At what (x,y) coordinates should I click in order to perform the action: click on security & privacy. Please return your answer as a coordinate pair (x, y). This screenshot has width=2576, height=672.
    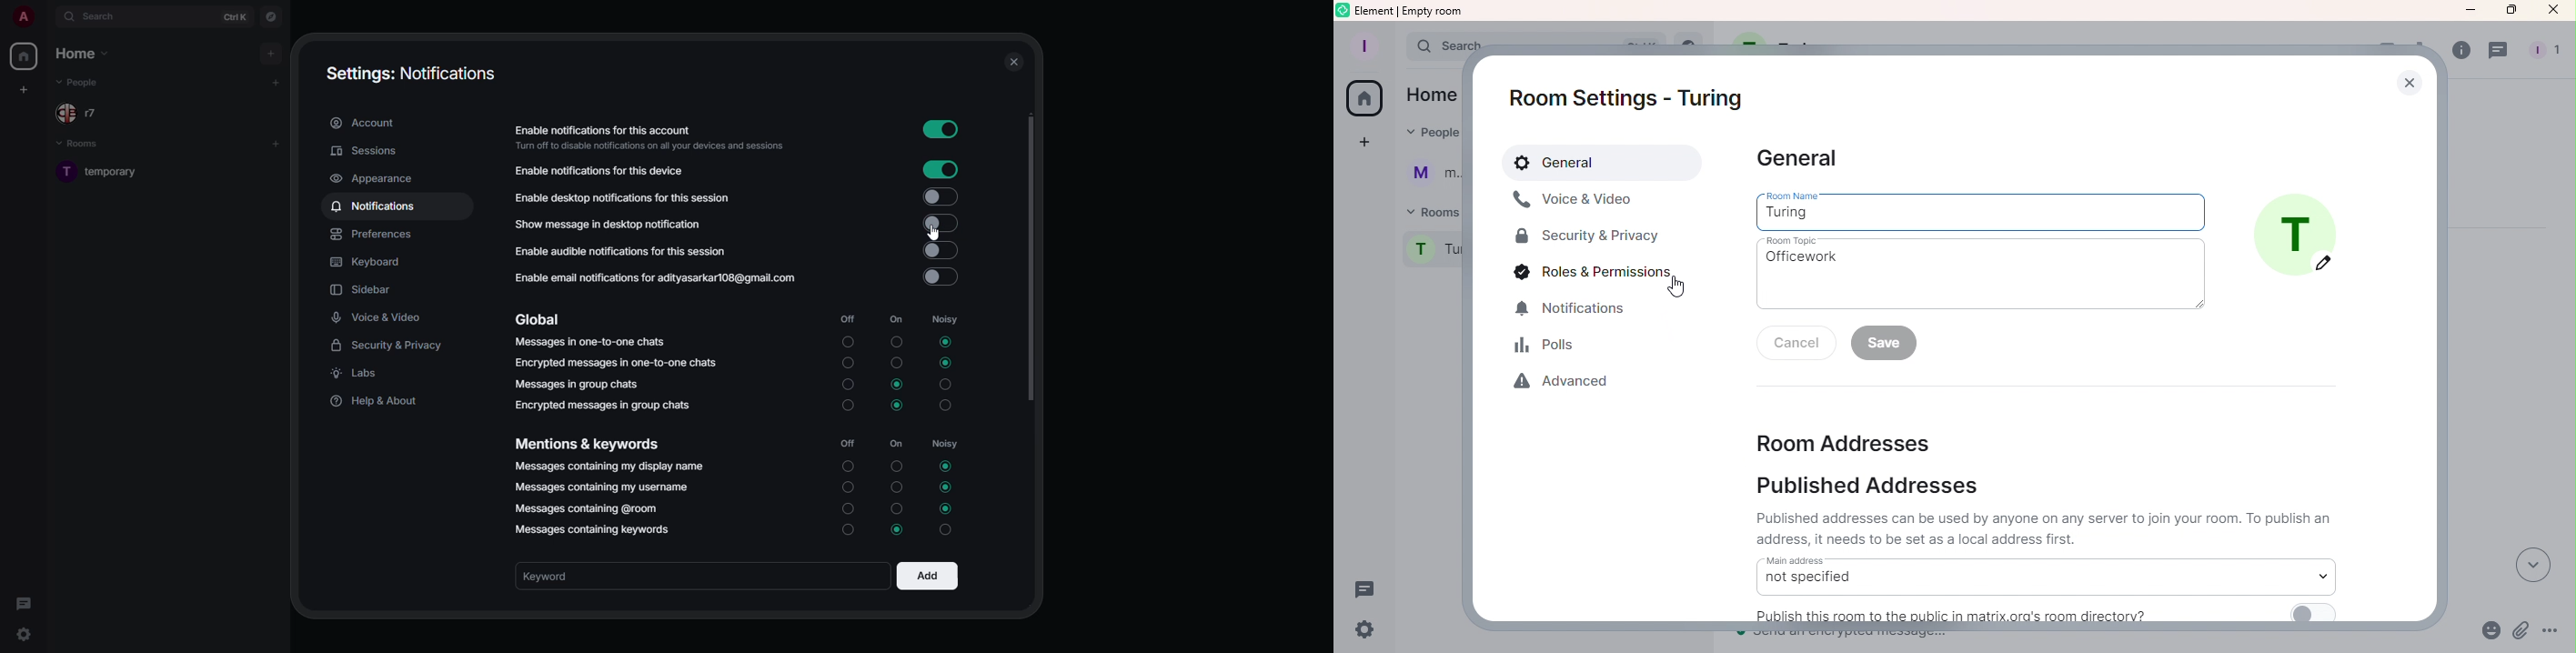
    Looking at the image, I should click on (392, 345).